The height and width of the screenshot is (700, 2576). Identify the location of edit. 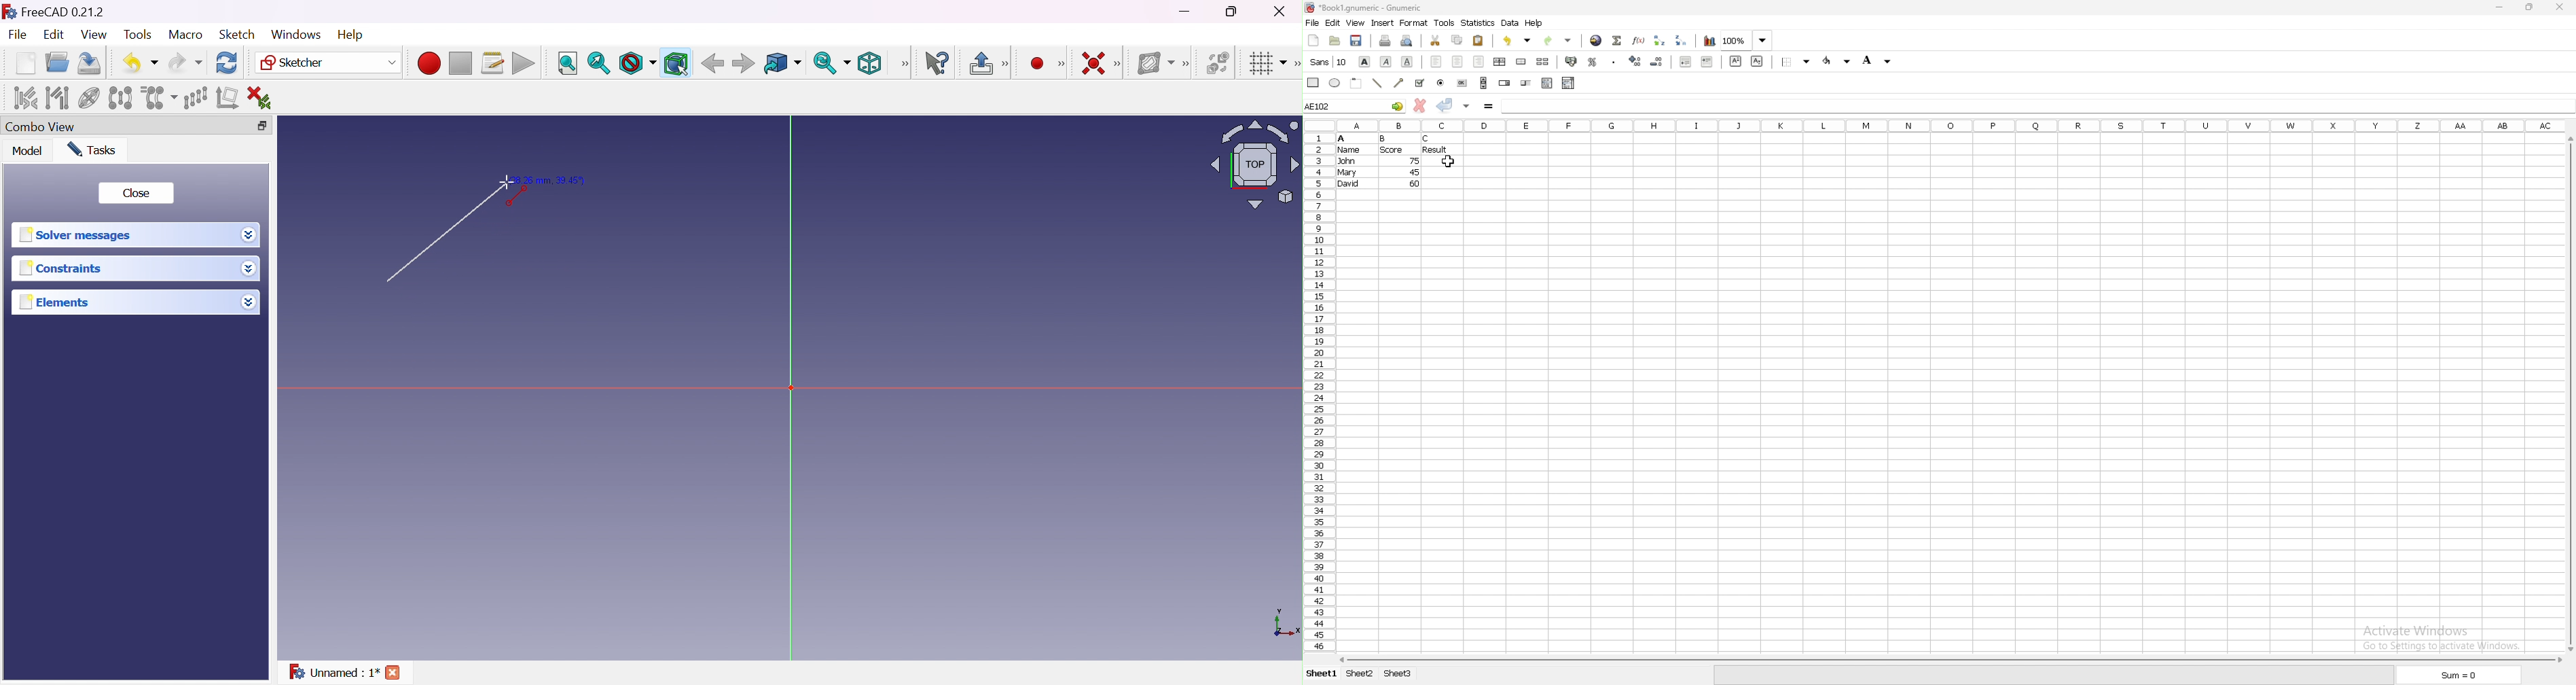
(1332, 23).